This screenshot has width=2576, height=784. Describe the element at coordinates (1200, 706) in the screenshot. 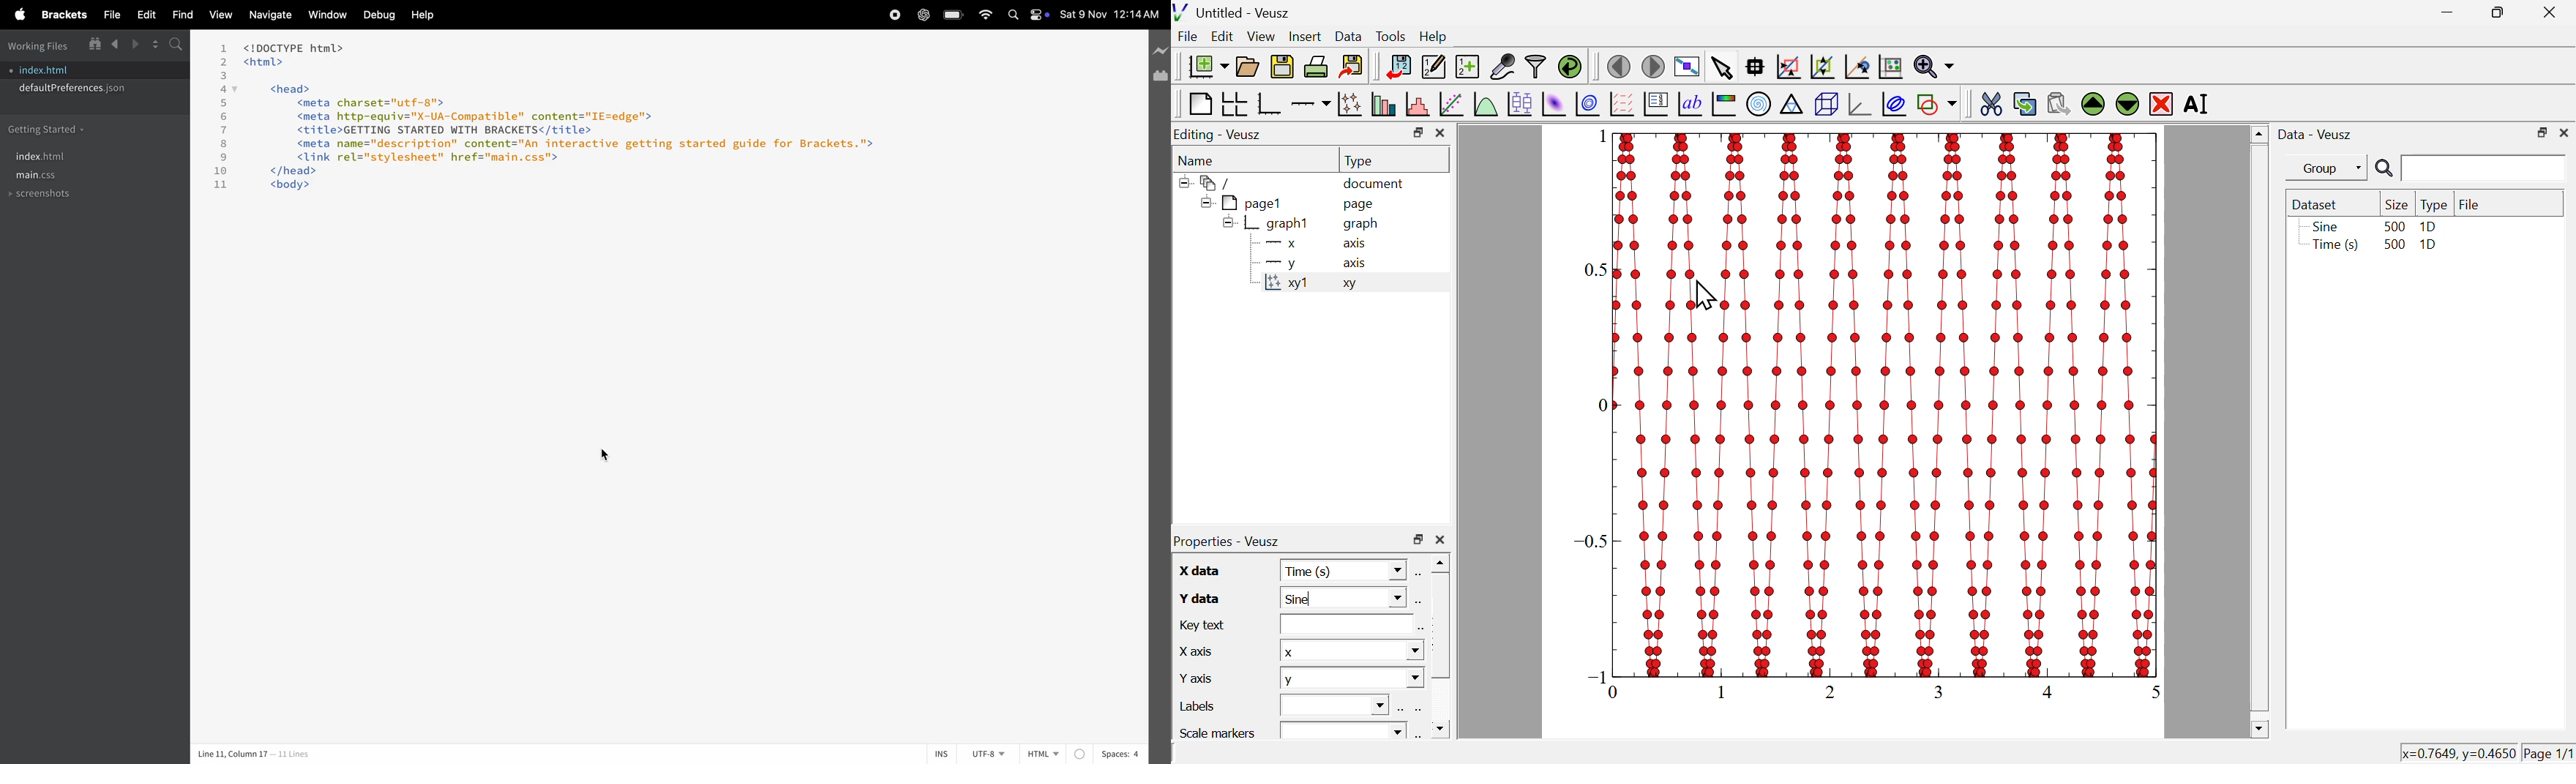

I see `labels` at that location.